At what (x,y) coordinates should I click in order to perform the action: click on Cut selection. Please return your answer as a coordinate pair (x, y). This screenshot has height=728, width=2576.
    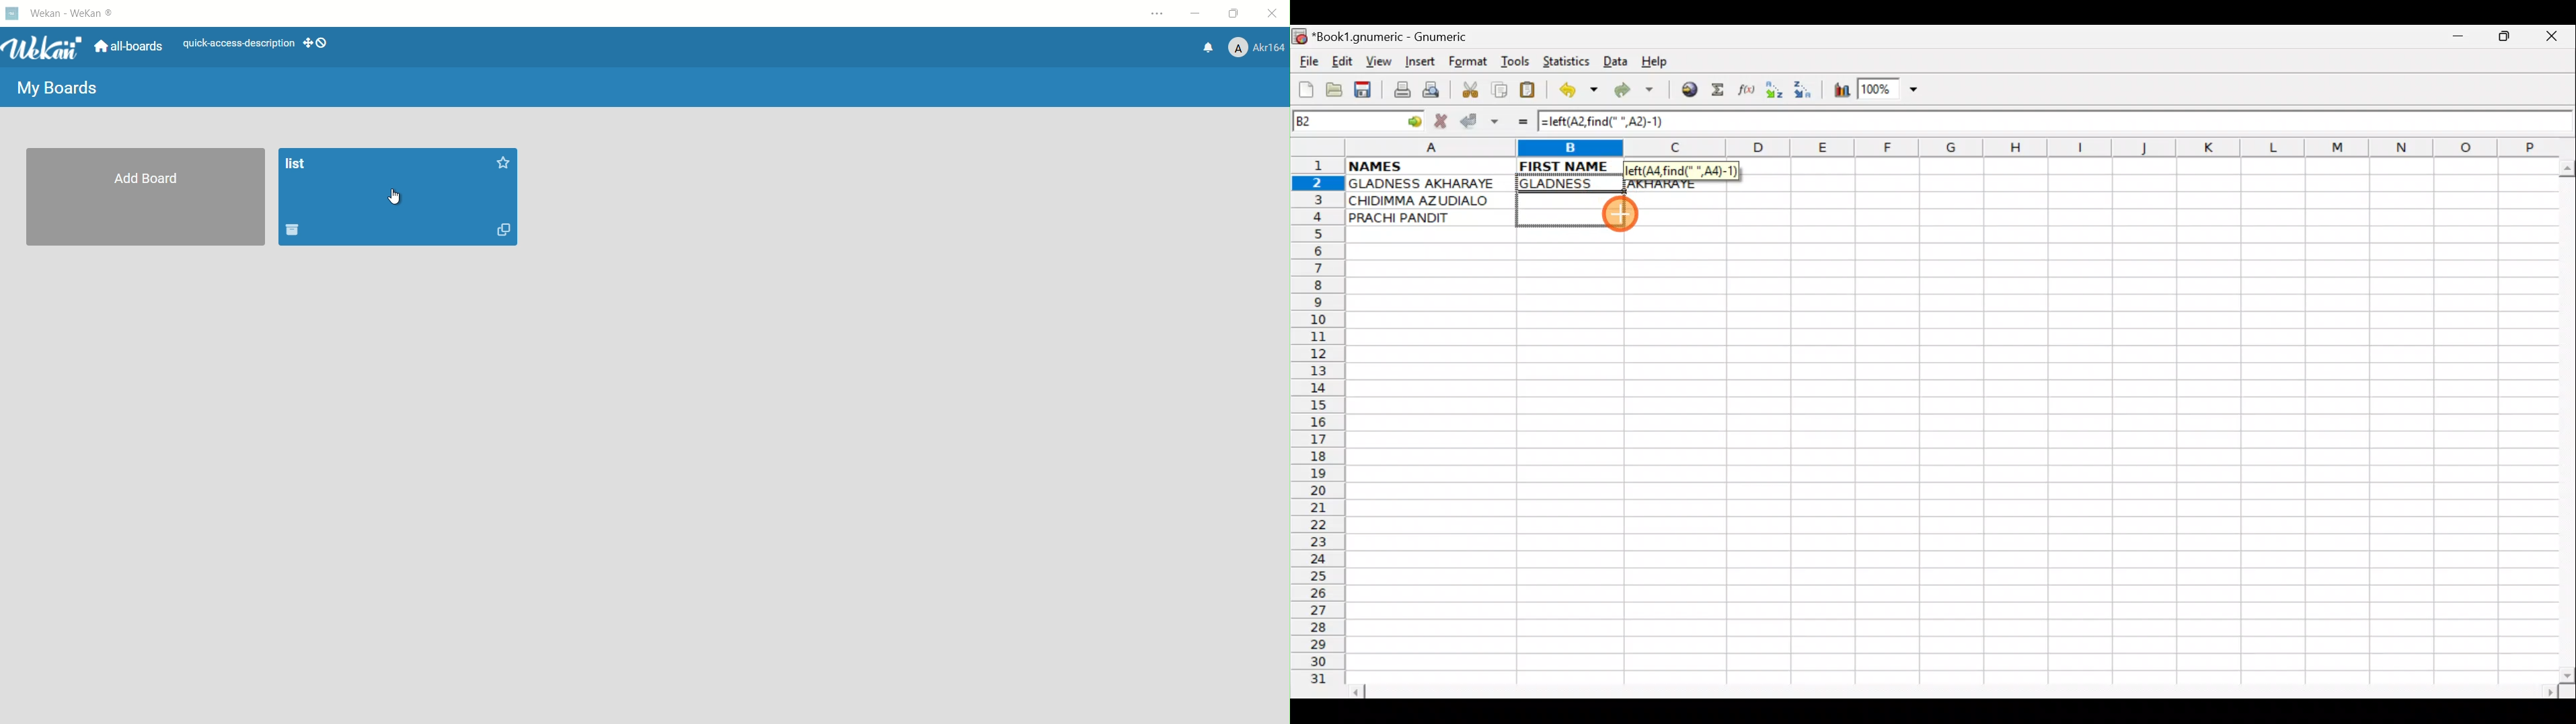
    Looking at the image, I should click on (1470, 88).